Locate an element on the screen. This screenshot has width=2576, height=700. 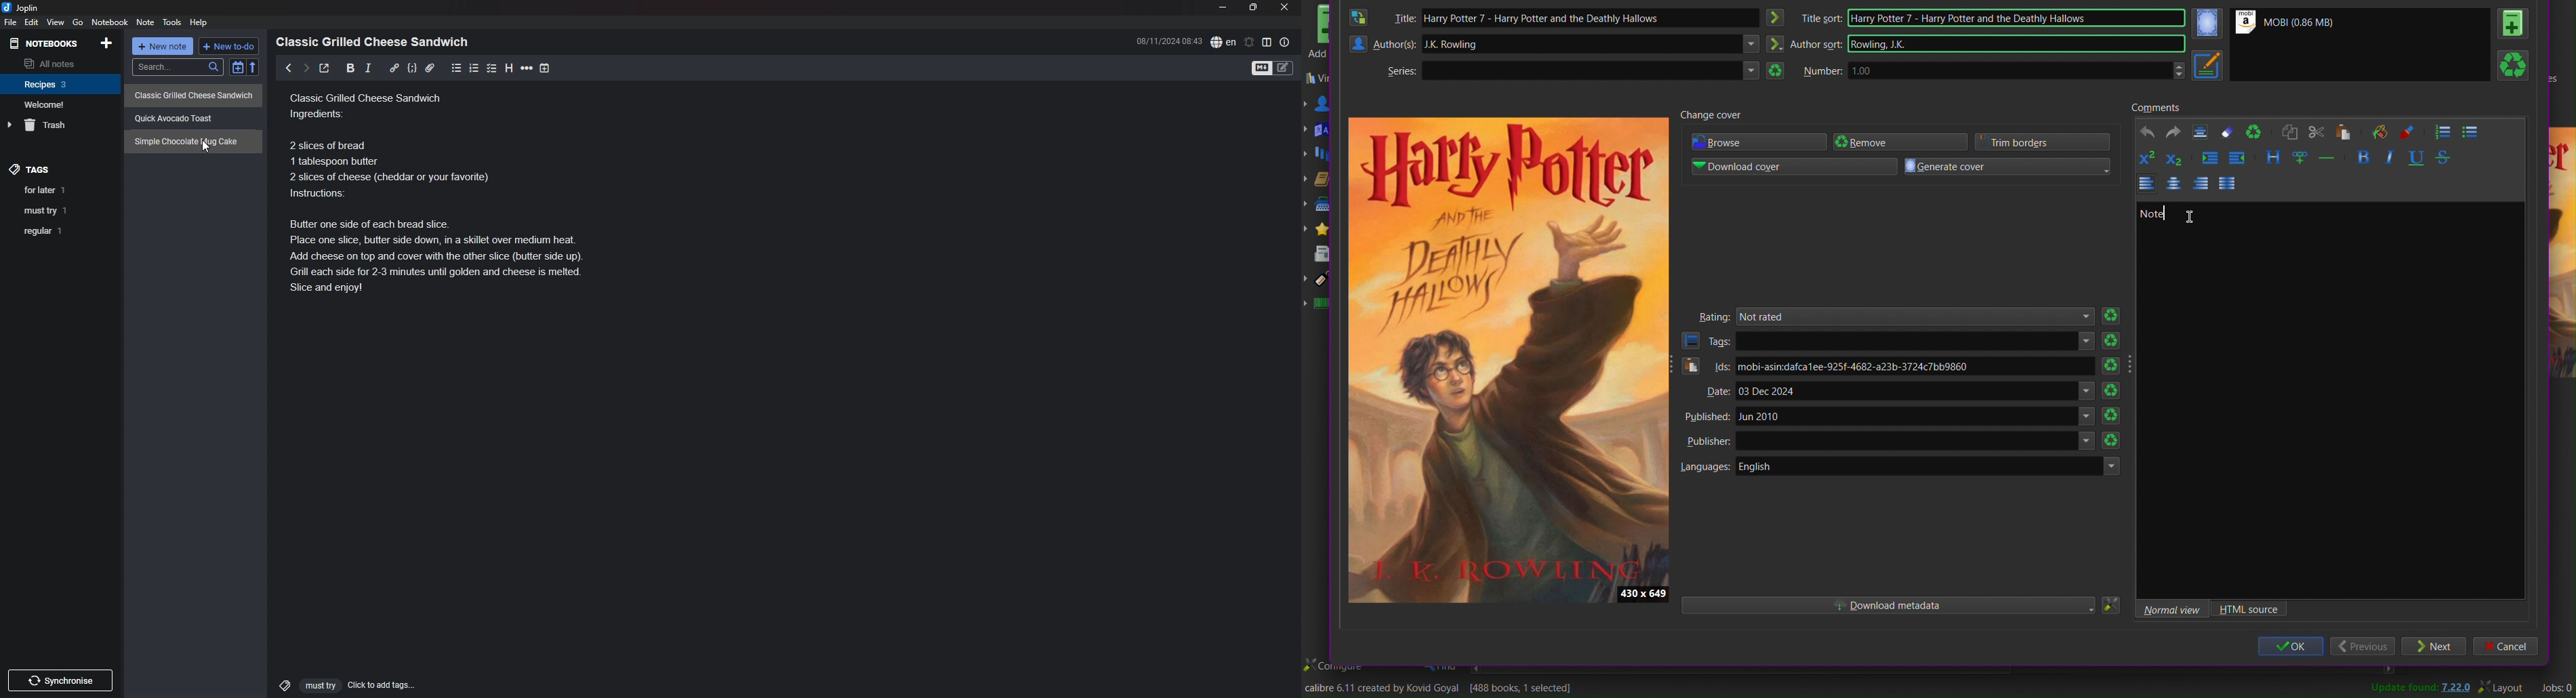
Remove is located at coordinates (1903, 143).